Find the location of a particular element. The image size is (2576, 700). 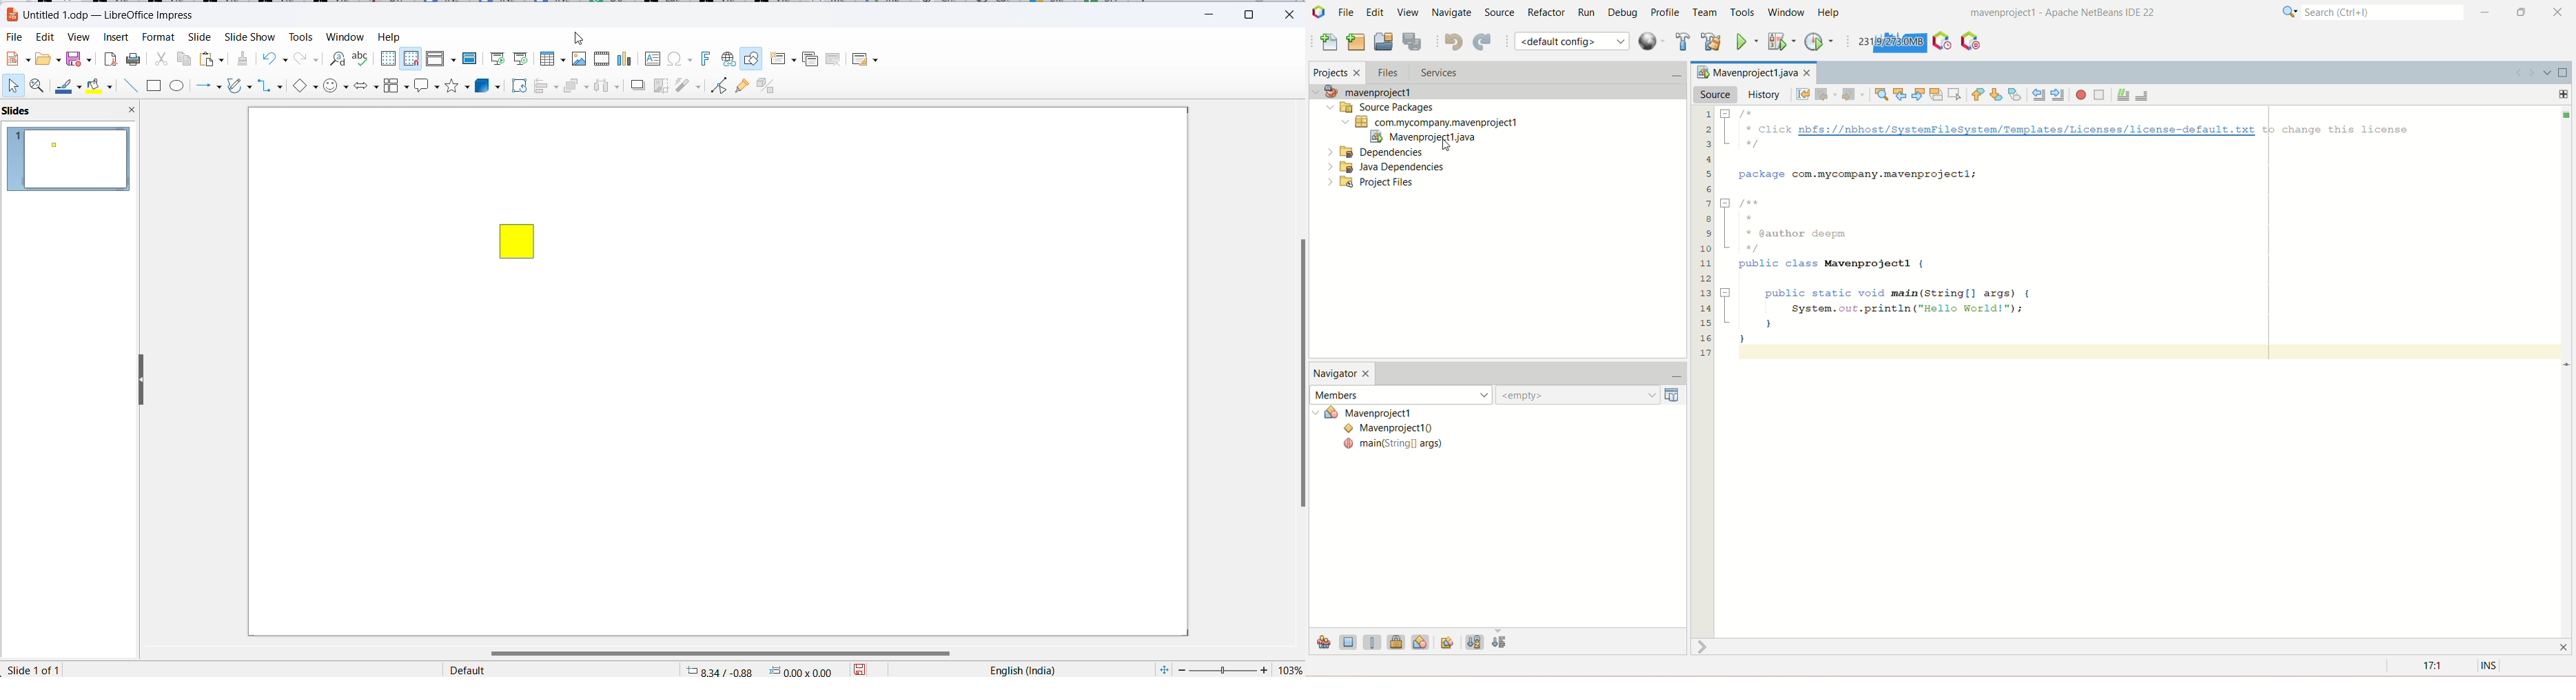

slide pane is located at coordinates (31, 111).